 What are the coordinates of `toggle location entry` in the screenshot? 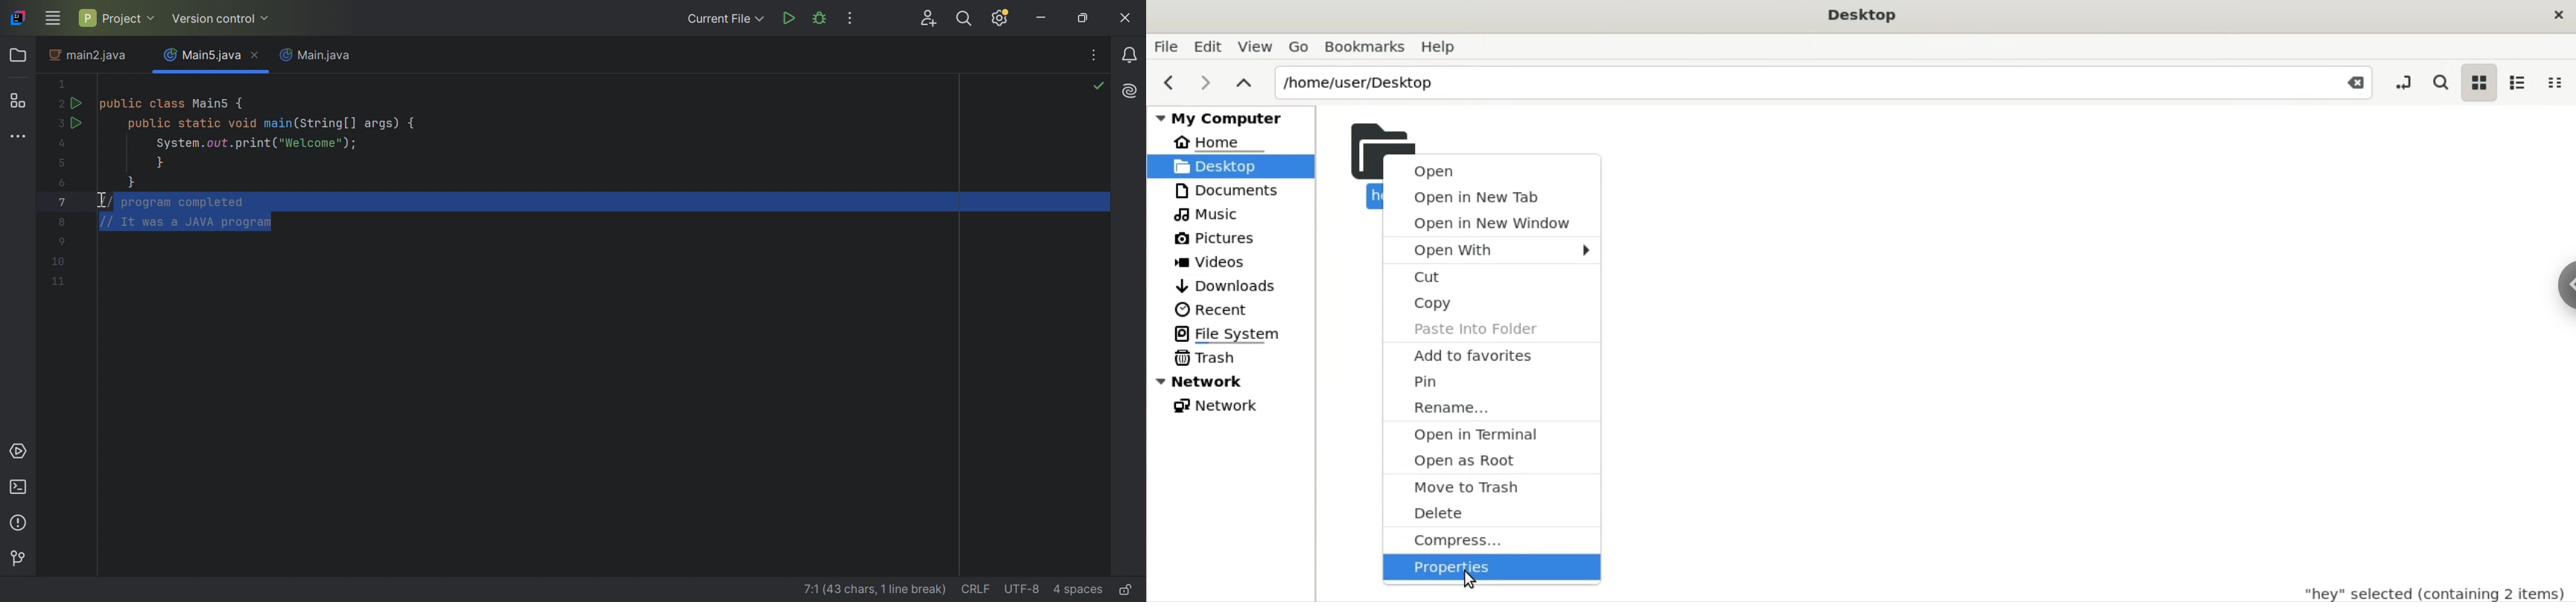 It's located at (2399, 83).